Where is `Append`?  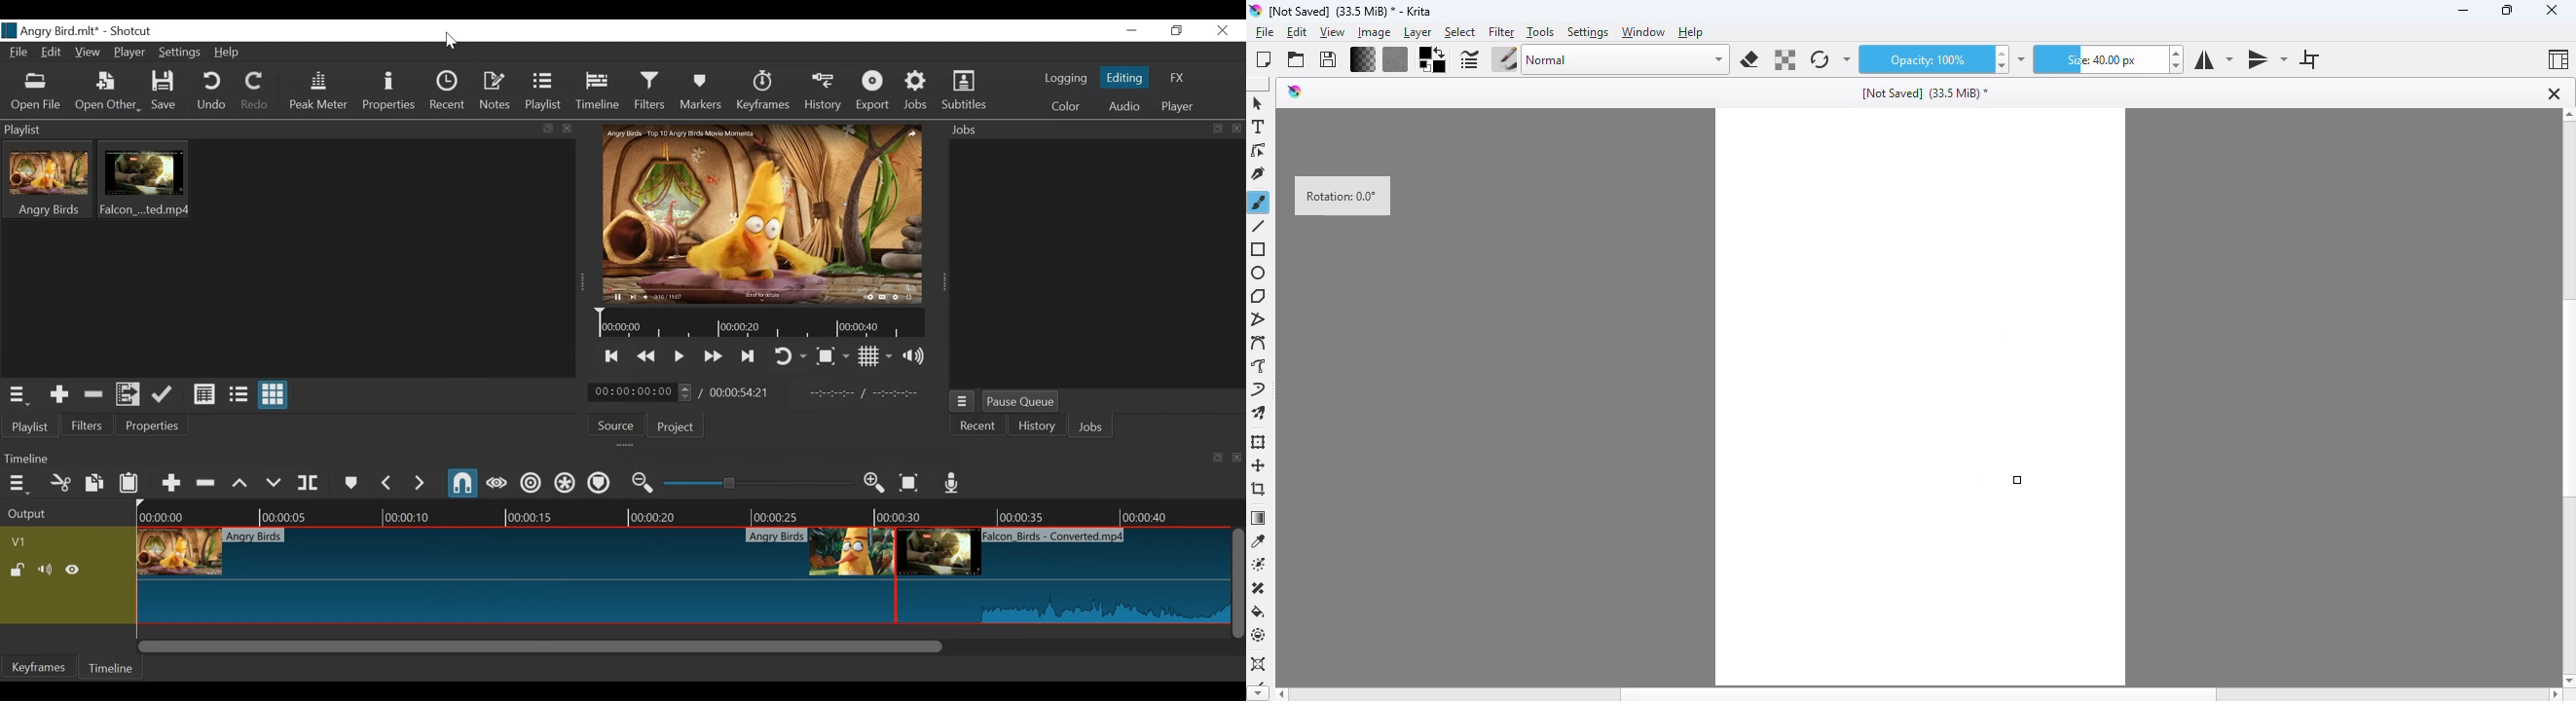
Append is located at coordinates (171, 484).